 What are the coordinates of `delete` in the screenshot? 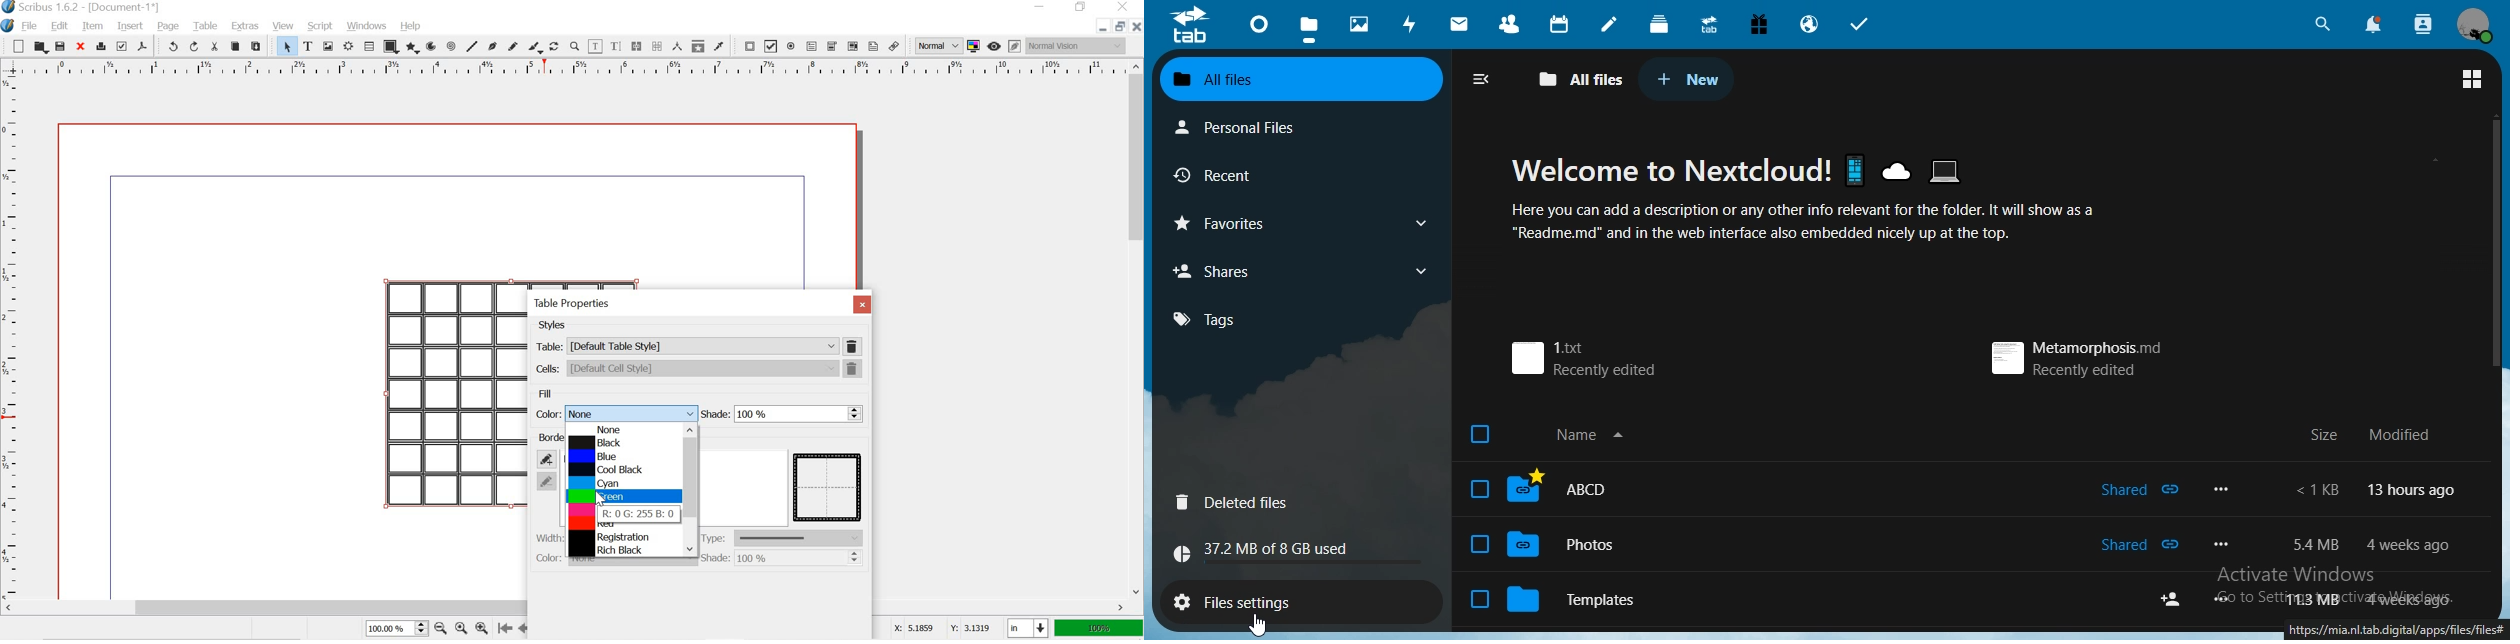 It's located at (855, 369).